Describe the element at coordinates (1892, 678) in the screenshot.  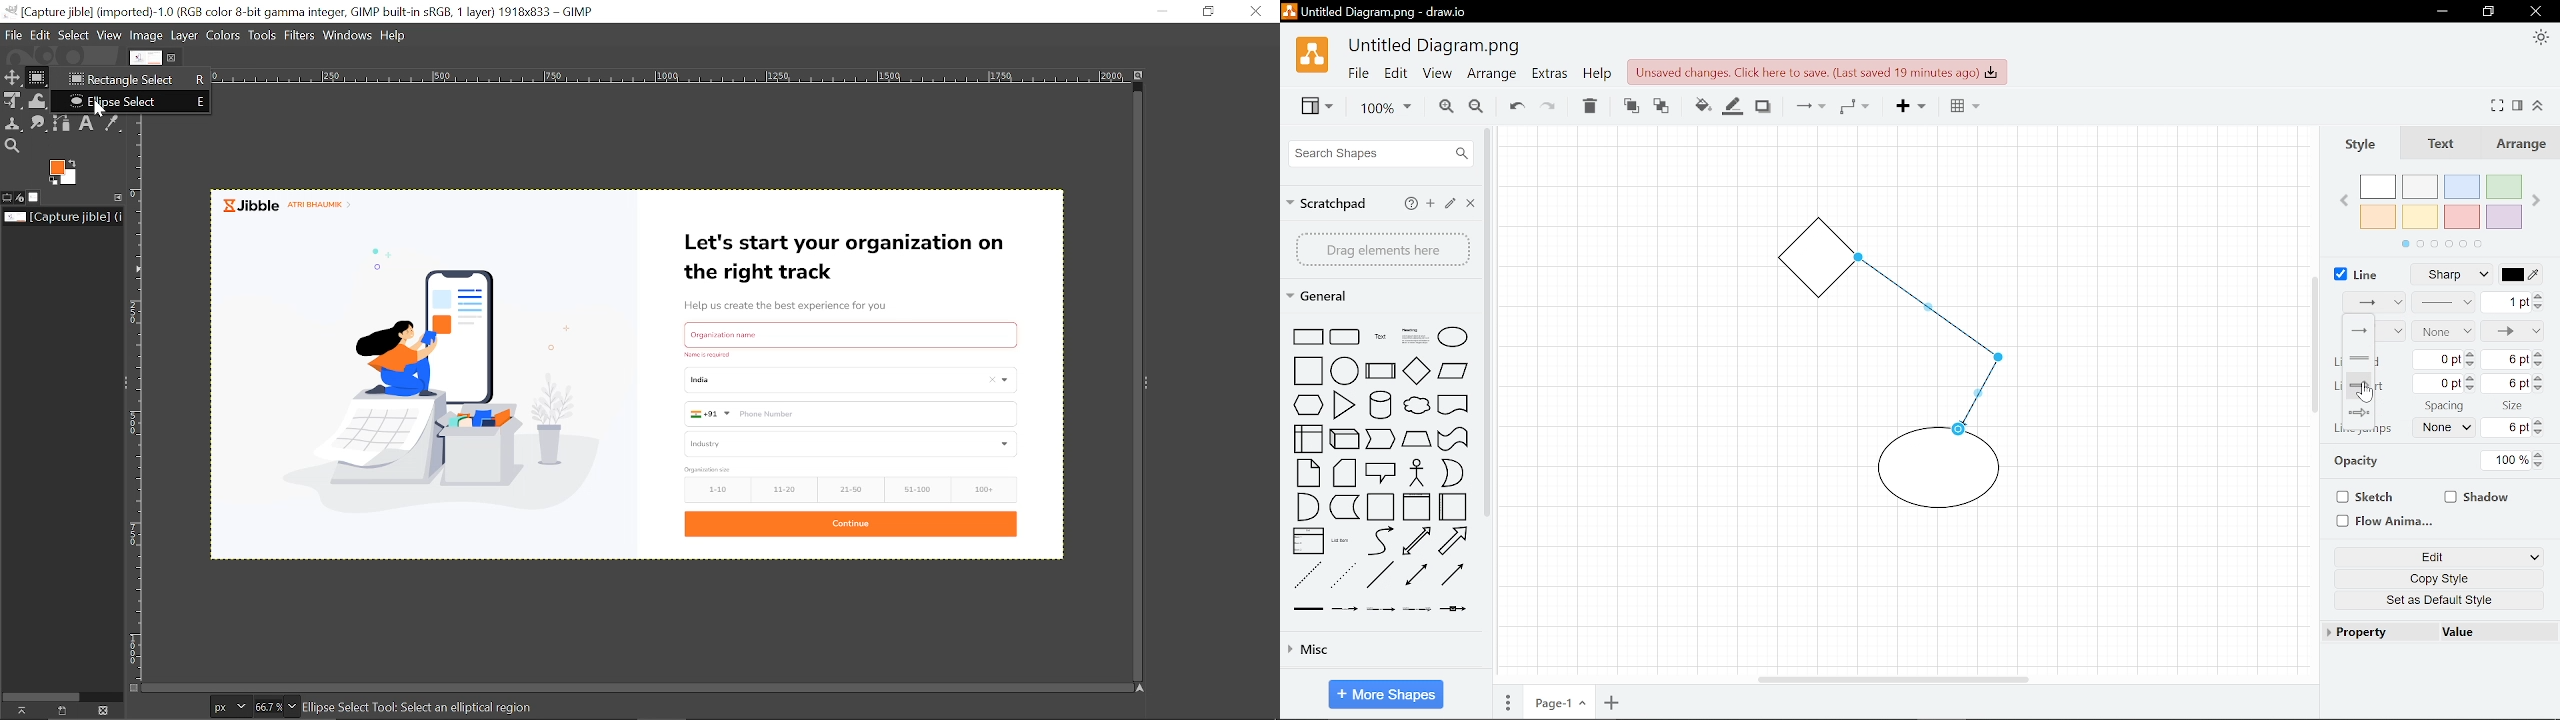
I see `horizontal scrolling bar` at that location.